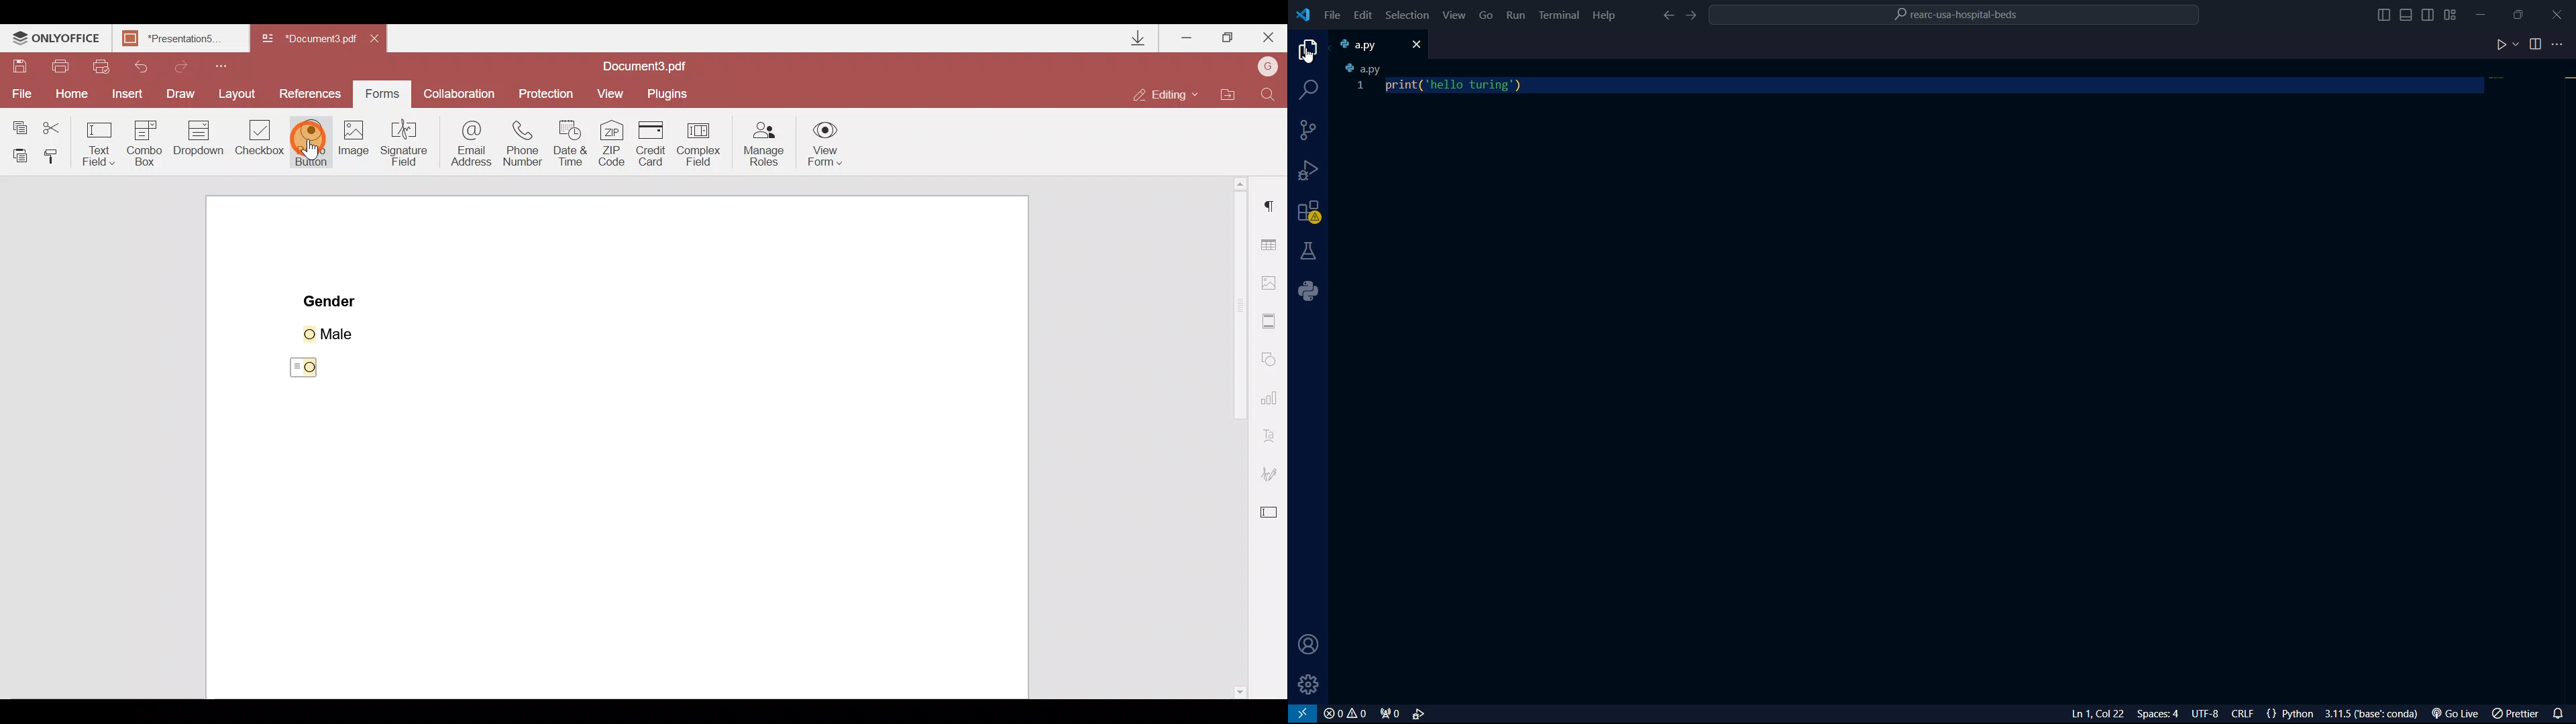  What do you see at coordinates (2287, 713) in the screenshot?
I see `language` at bounding box center [2287, 713].